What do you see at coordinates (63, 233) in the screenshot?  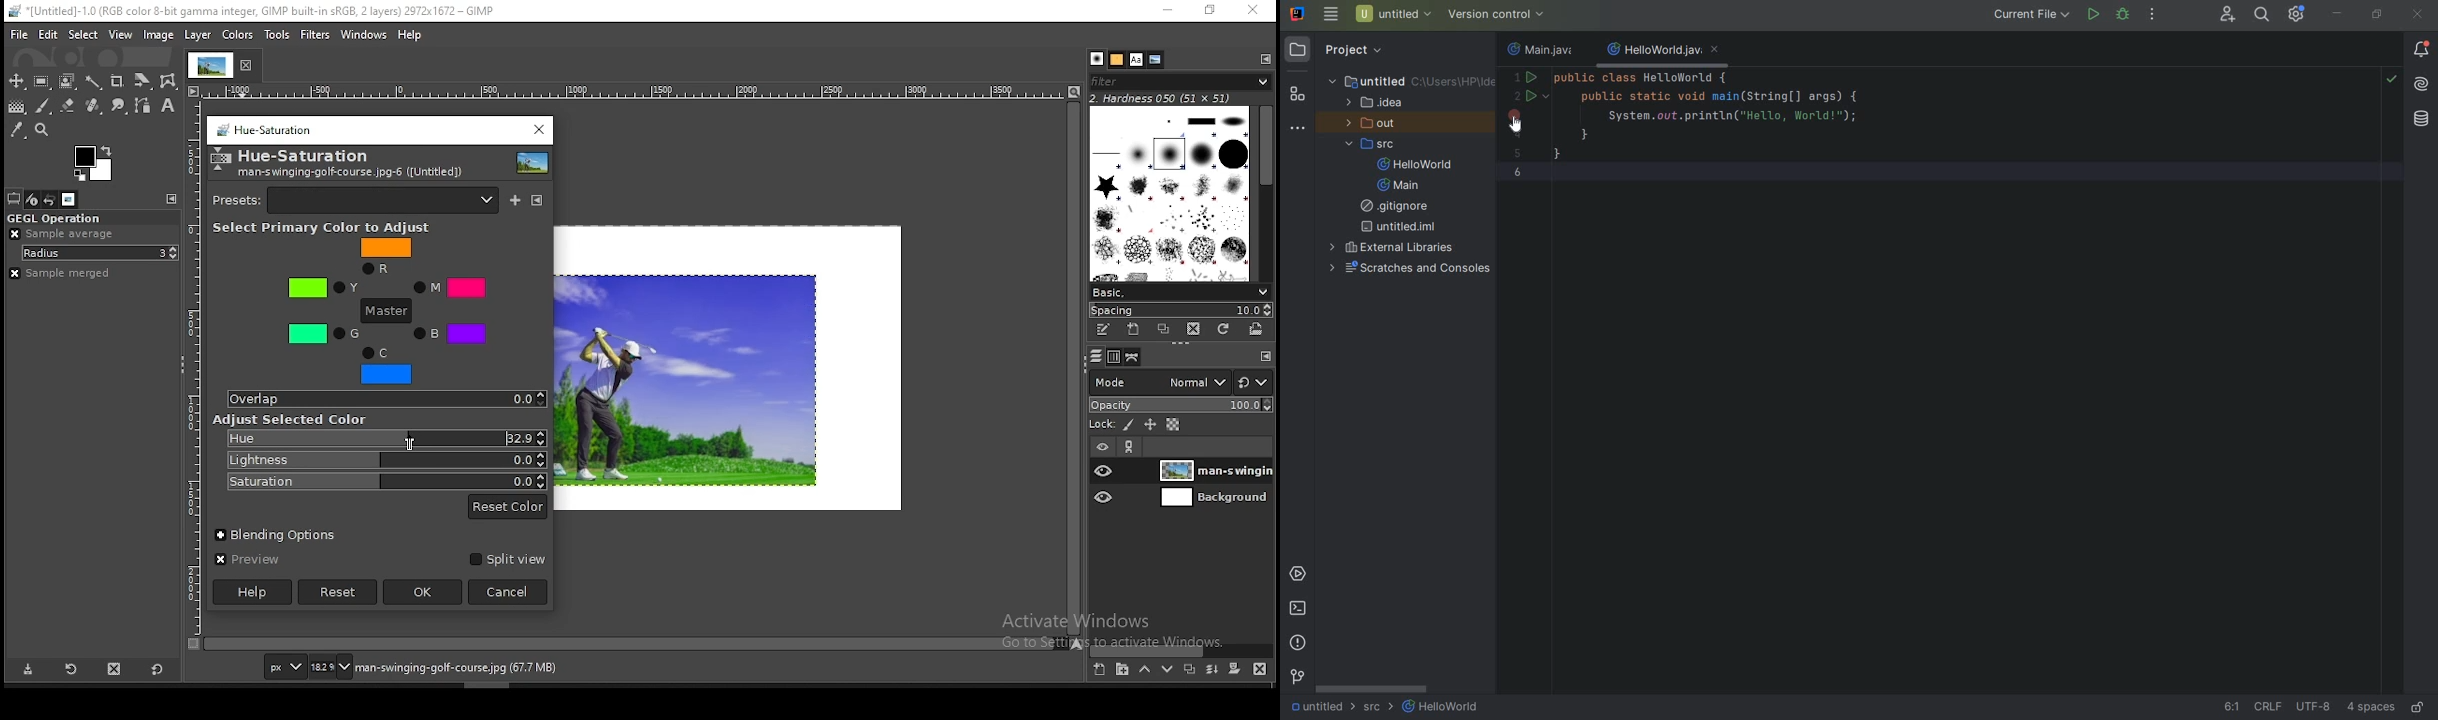 I see `ample average` at bounding box center [63, 233].